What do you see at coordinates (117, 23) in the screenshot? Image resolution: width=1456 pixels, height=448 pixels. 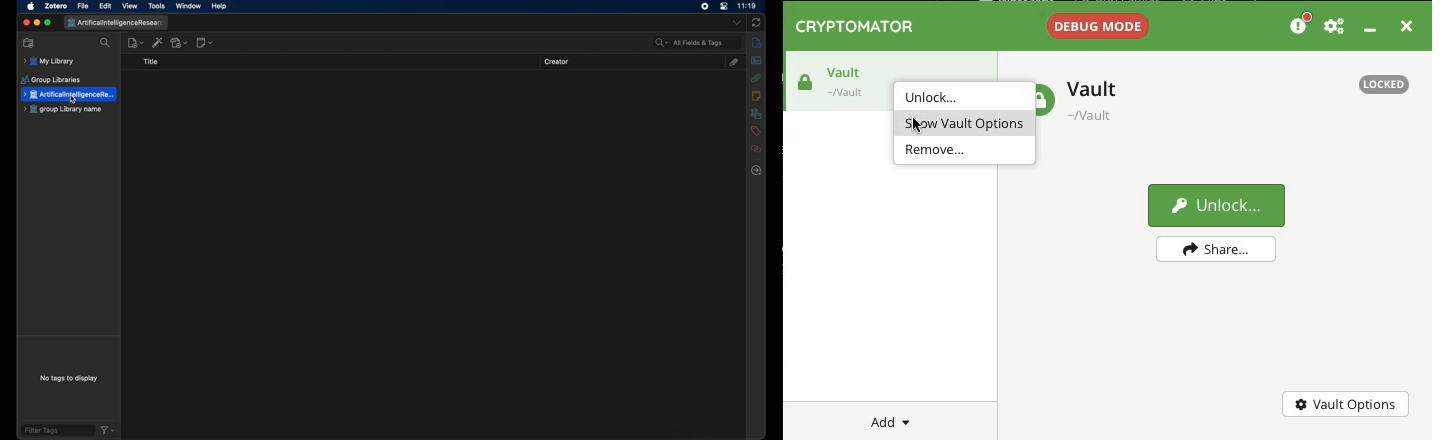 I see `group library tab` at bounding box center [117, 23].